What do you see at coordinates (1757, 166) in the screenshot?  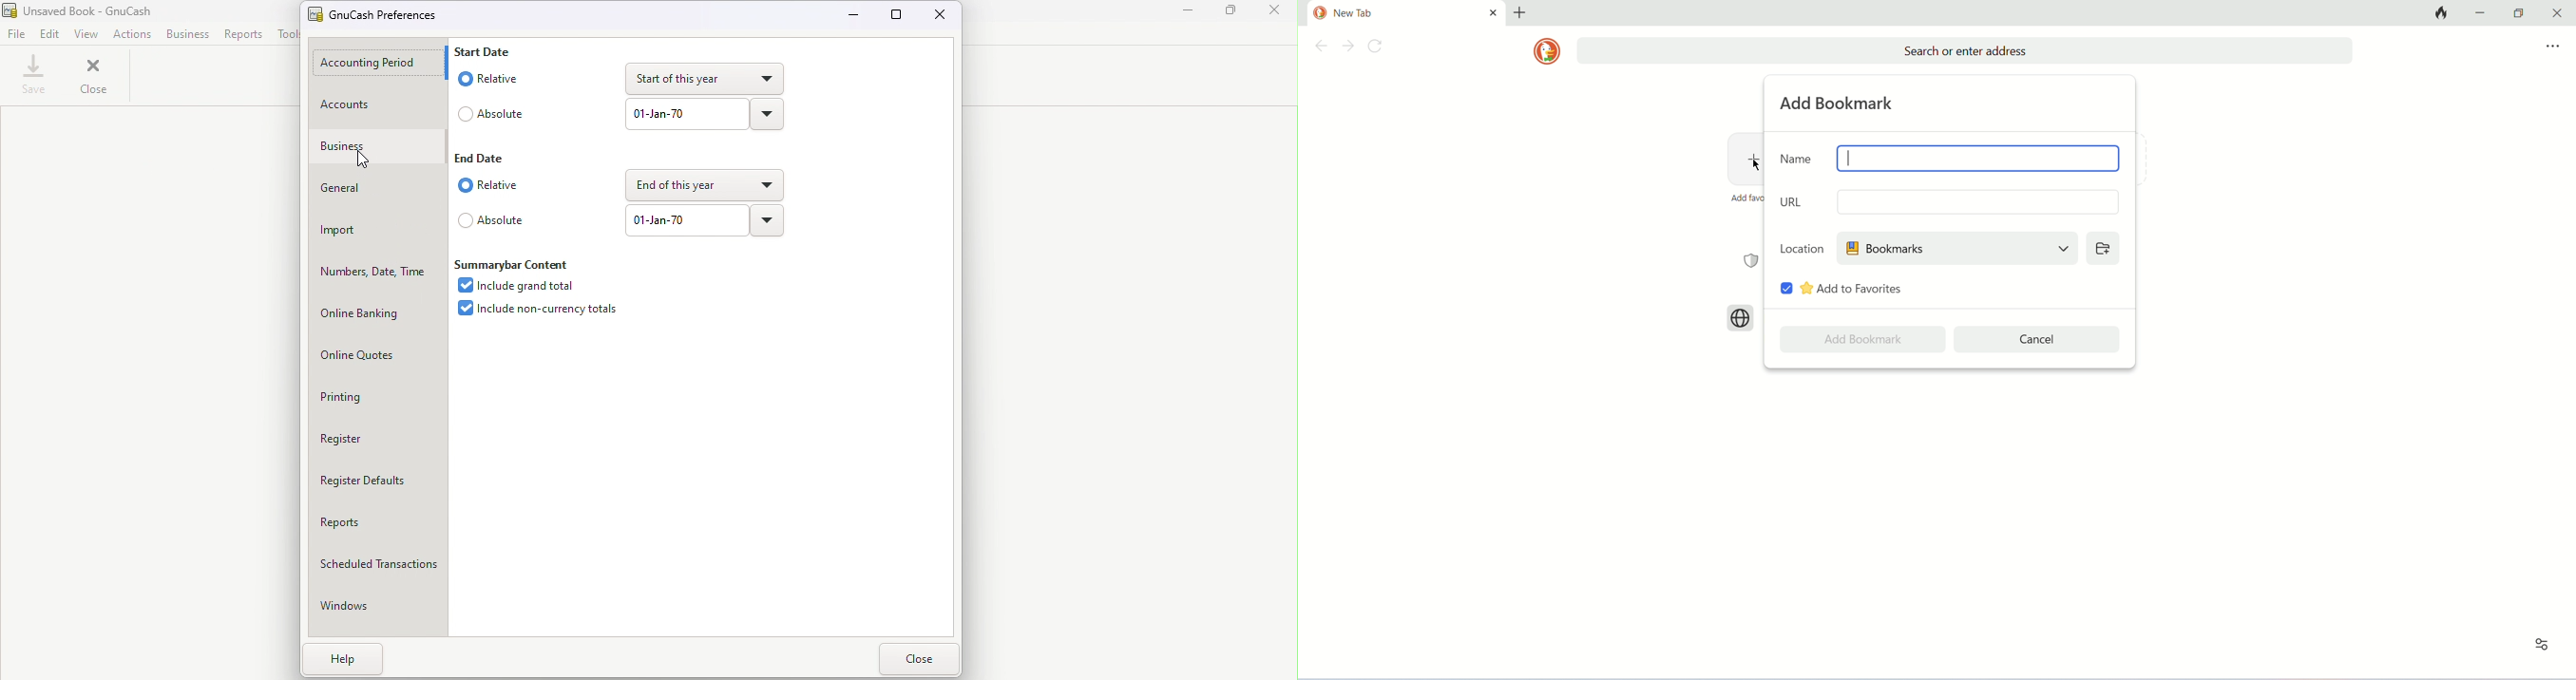 I see `cursor` at bounding box center [1757, 166].